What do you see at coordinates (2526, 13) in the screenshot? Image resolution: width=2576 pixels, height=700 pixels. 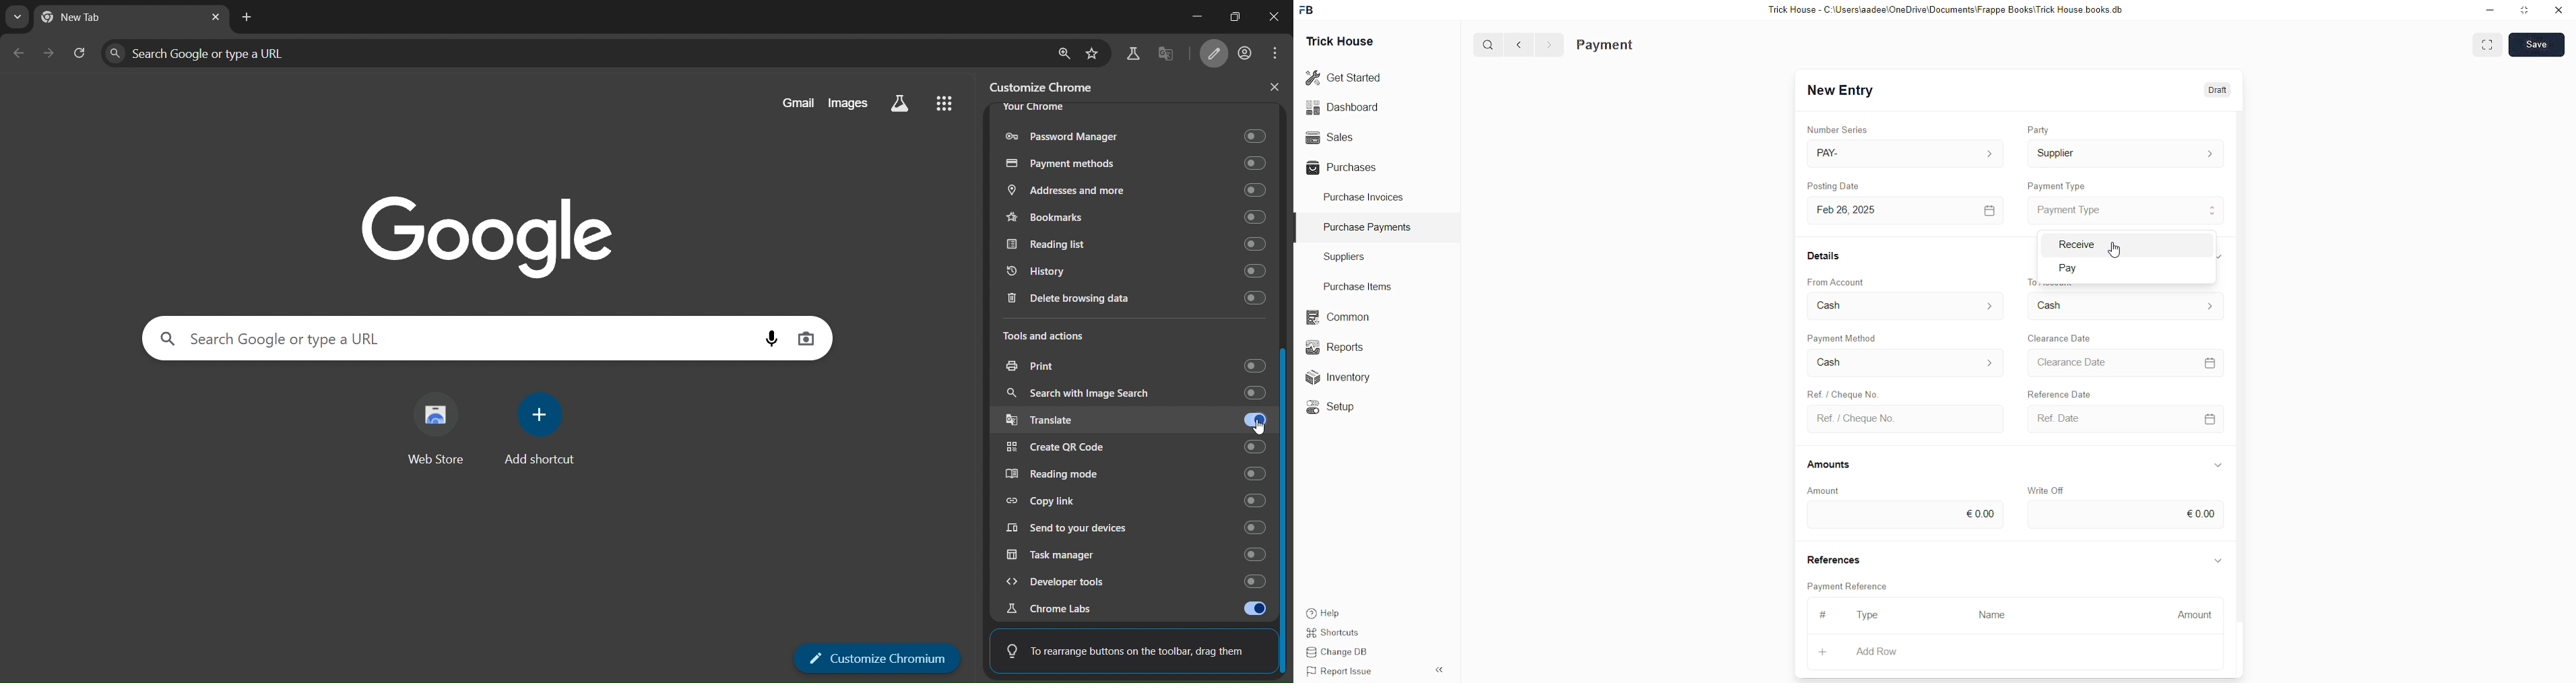 I see `Maximize` at bounding box center [2526, 13].